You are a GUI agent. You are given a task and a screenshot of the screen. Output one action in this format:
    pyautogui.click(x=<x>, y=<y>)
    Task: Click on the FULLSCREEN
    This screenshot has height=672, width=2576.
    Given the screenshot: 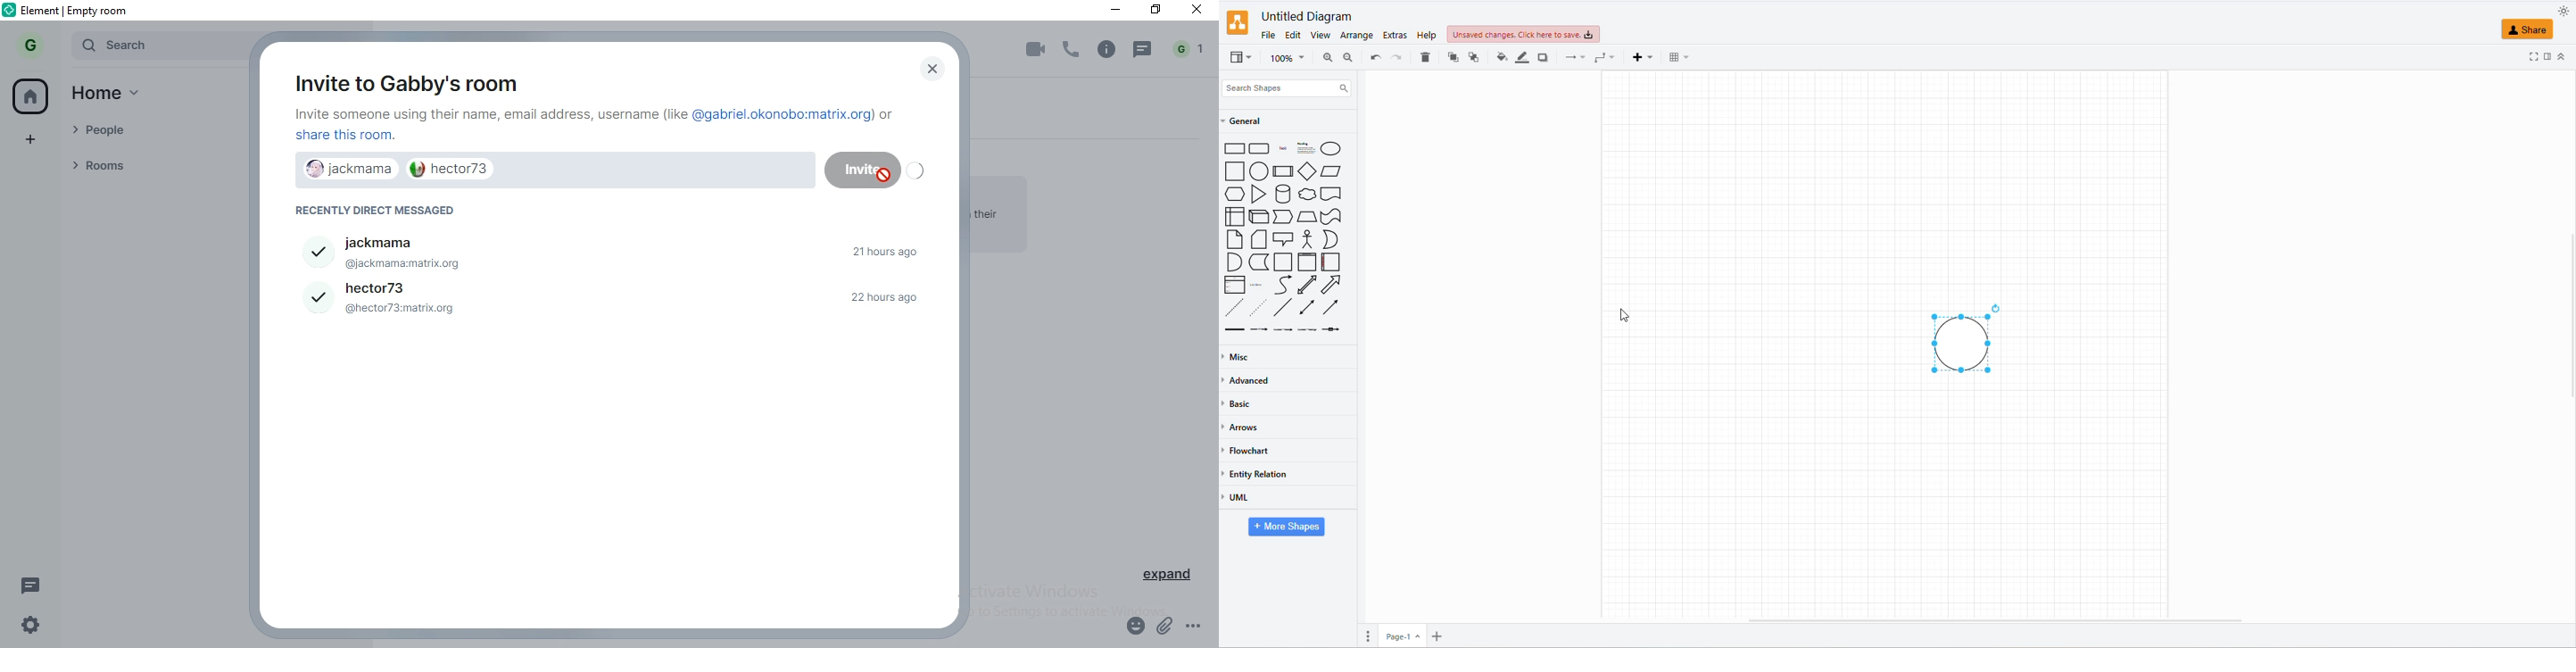 What is the action you would take?
    pyautogui.click(x=2534, y=57)
    